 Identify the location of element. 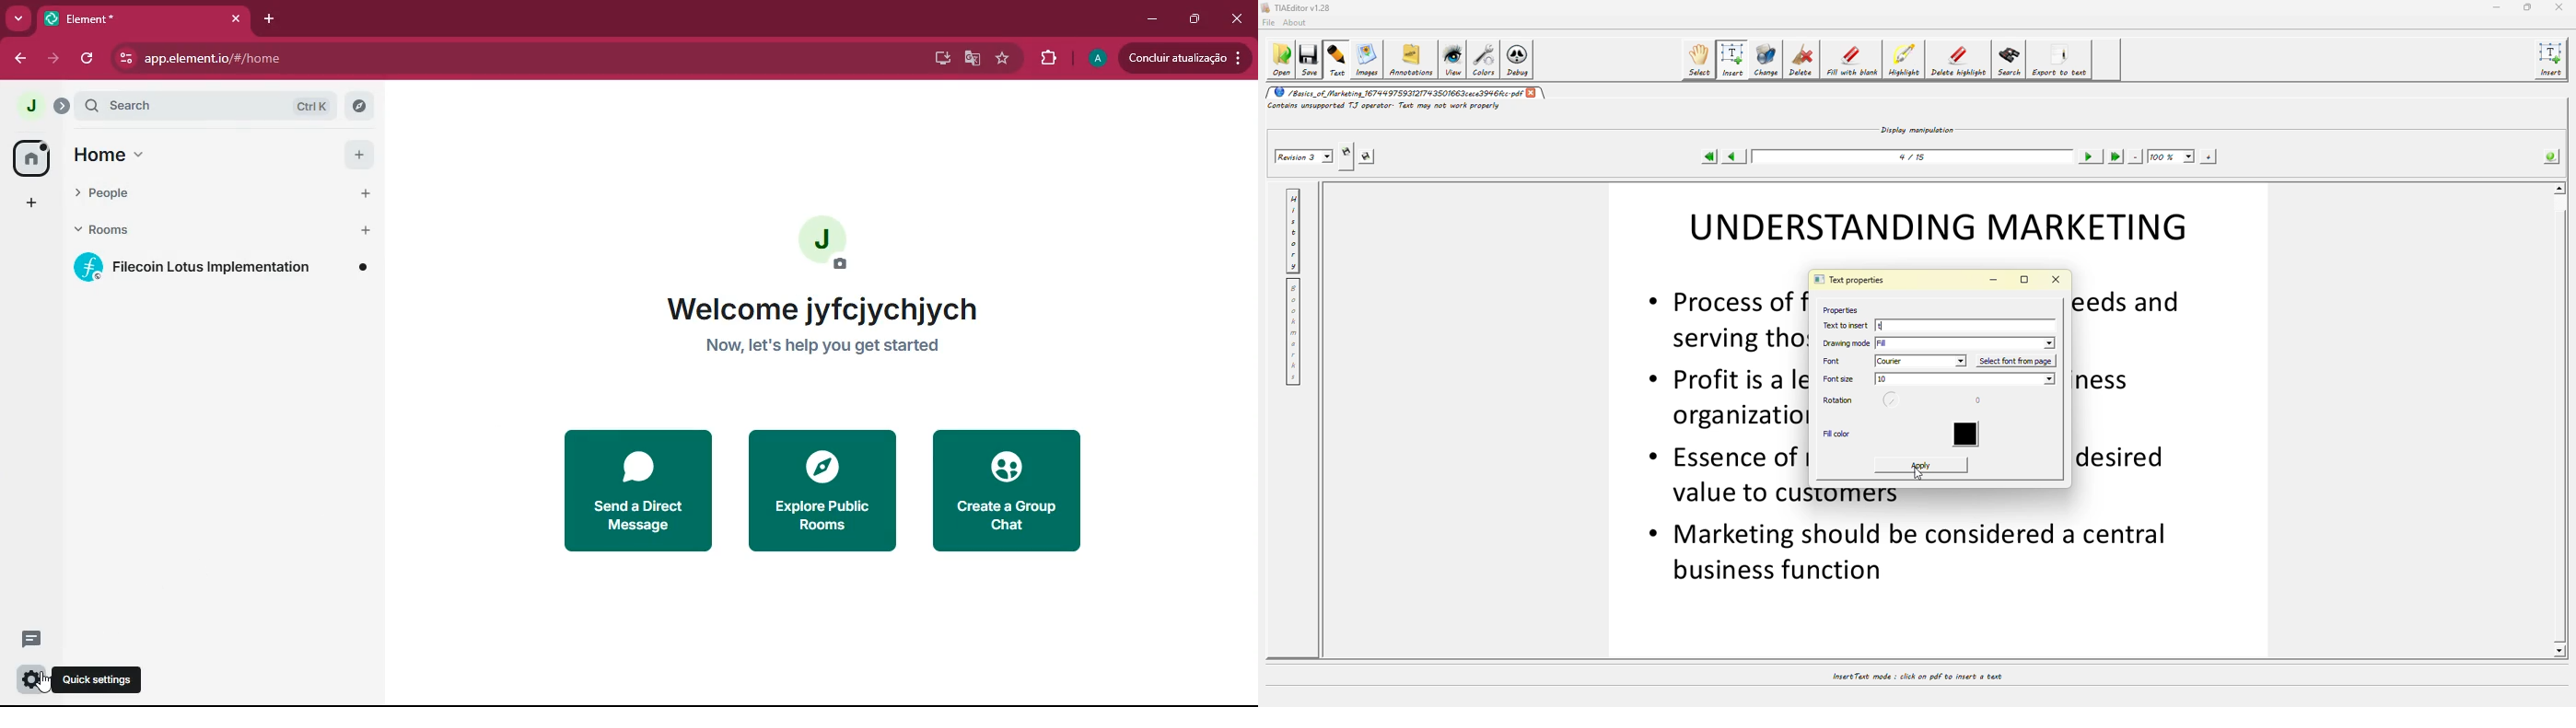
(145, 18).